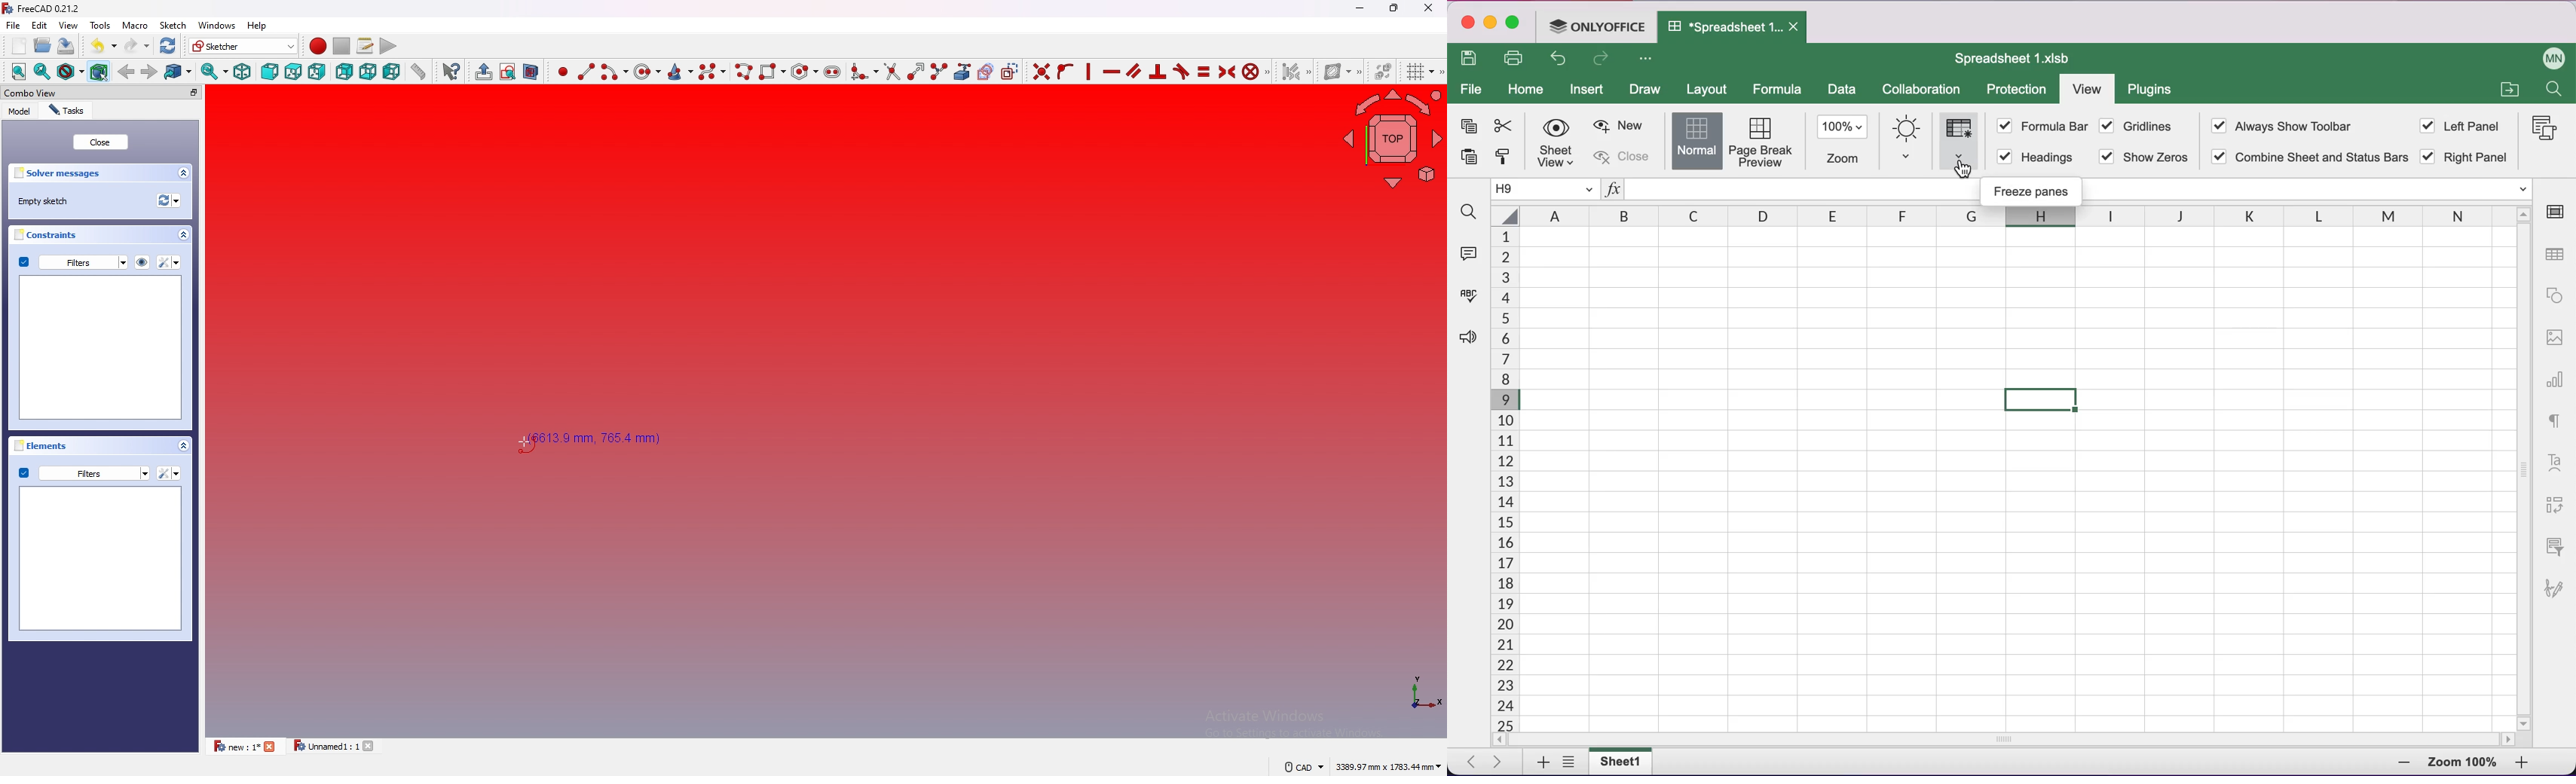  I want to click on onlyoffice, so click(1598, 28).